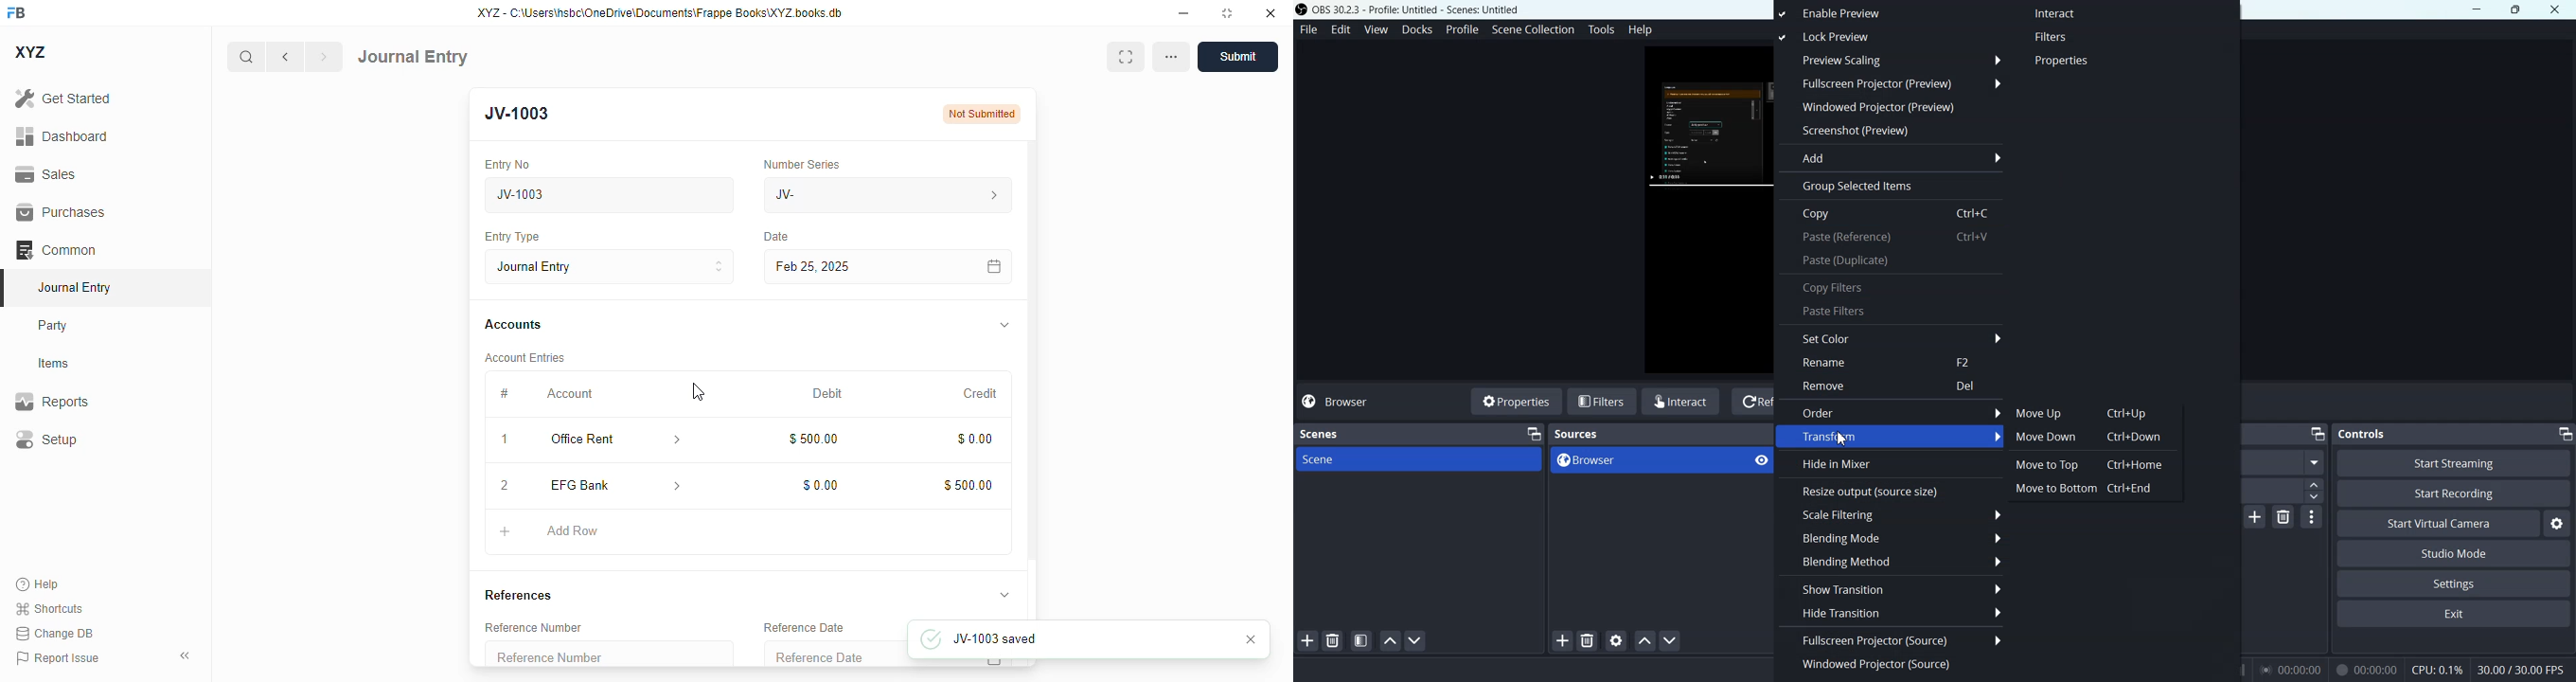 The width and height of the screenshot is (2576, 700). I want to click on report issue, so click(58, 658).